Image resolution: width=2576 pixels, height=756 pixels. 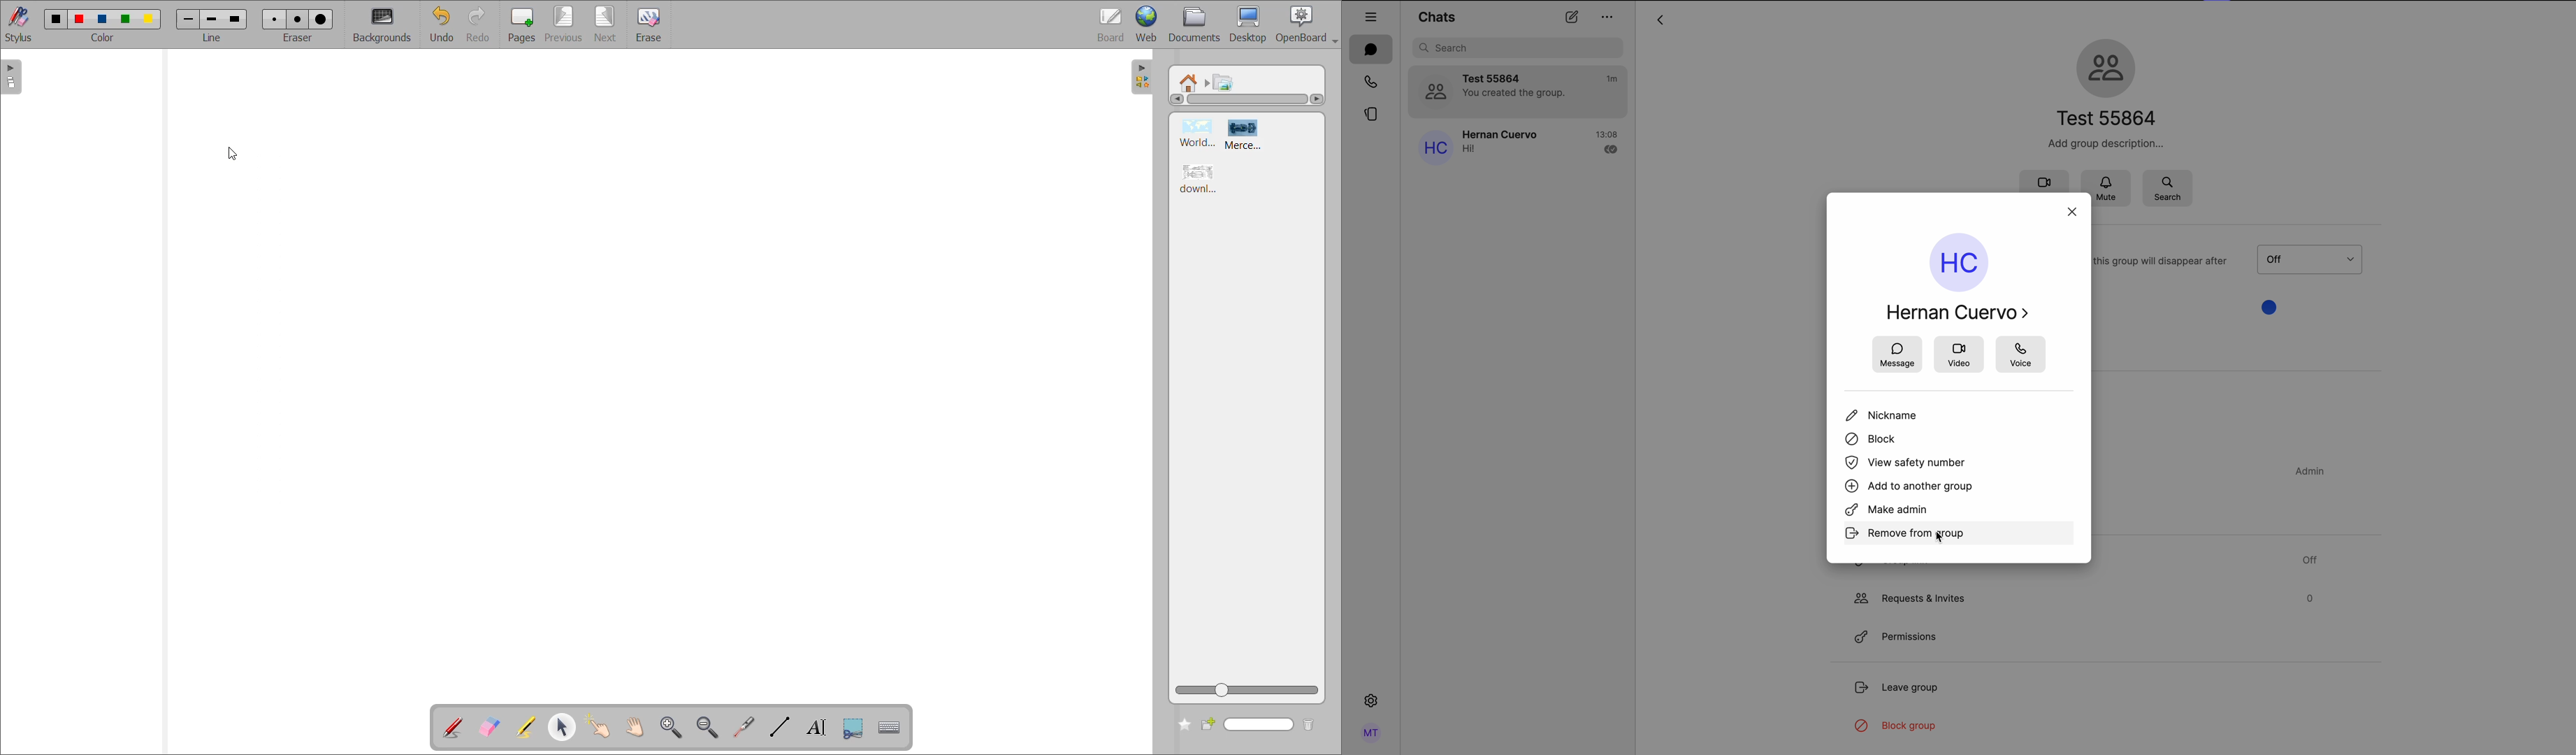 I want to click on color 2, so click(x=80, y=19).